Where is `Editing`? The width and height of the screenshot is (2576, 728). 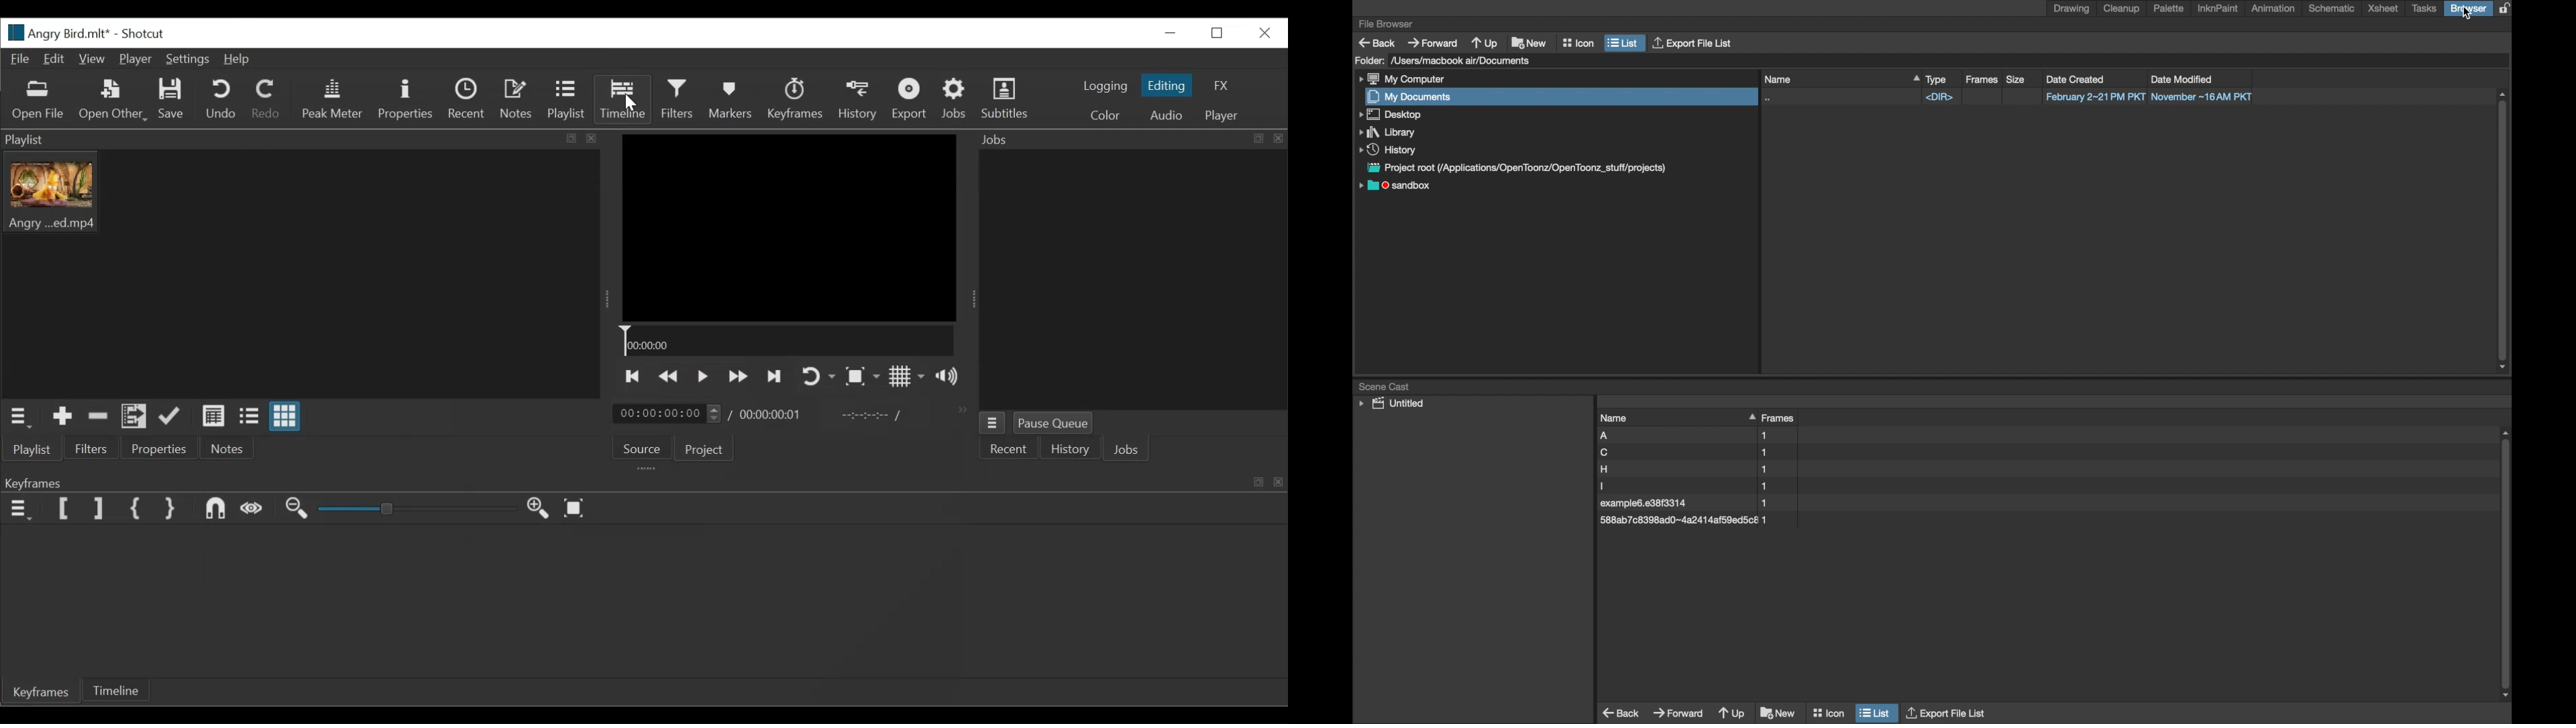
Editing is located at coordinates (1169, 85).